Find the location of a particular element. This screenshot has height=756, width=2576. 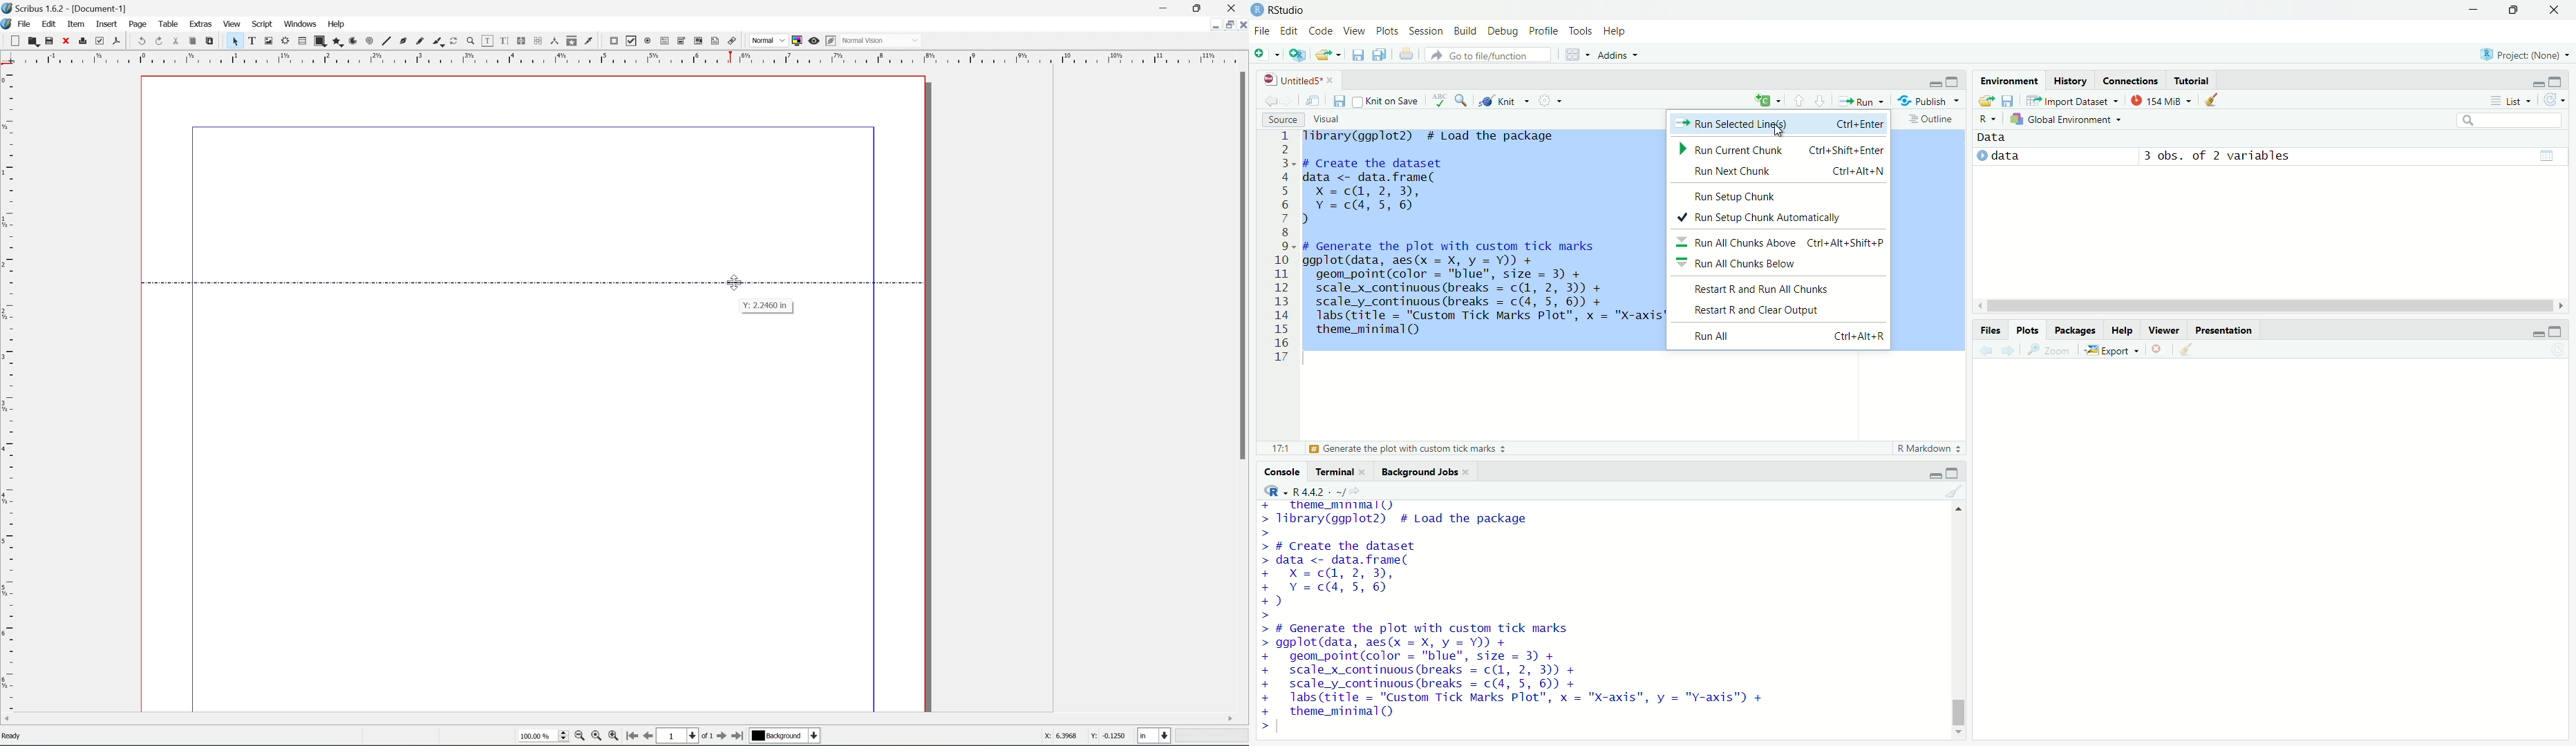

R 4.4.2 . ~/ is located at coordinates (1321, 491).